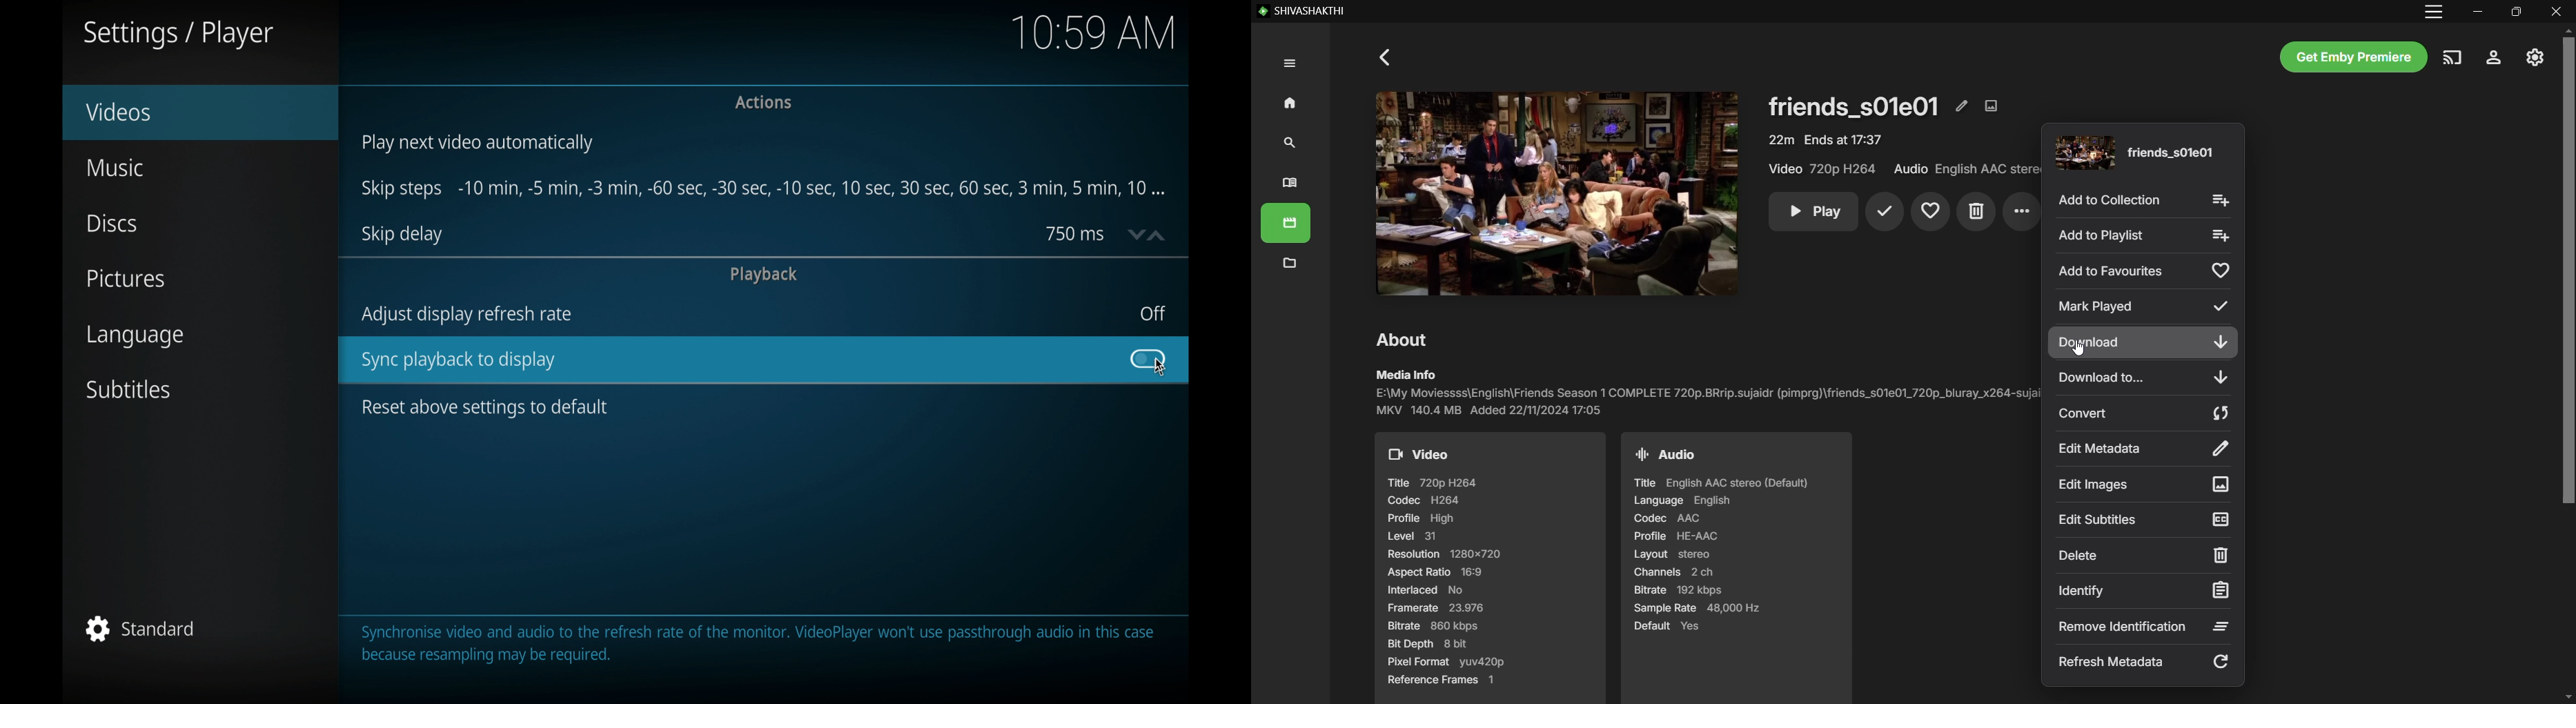  I want to click on , so click(2434, 11).